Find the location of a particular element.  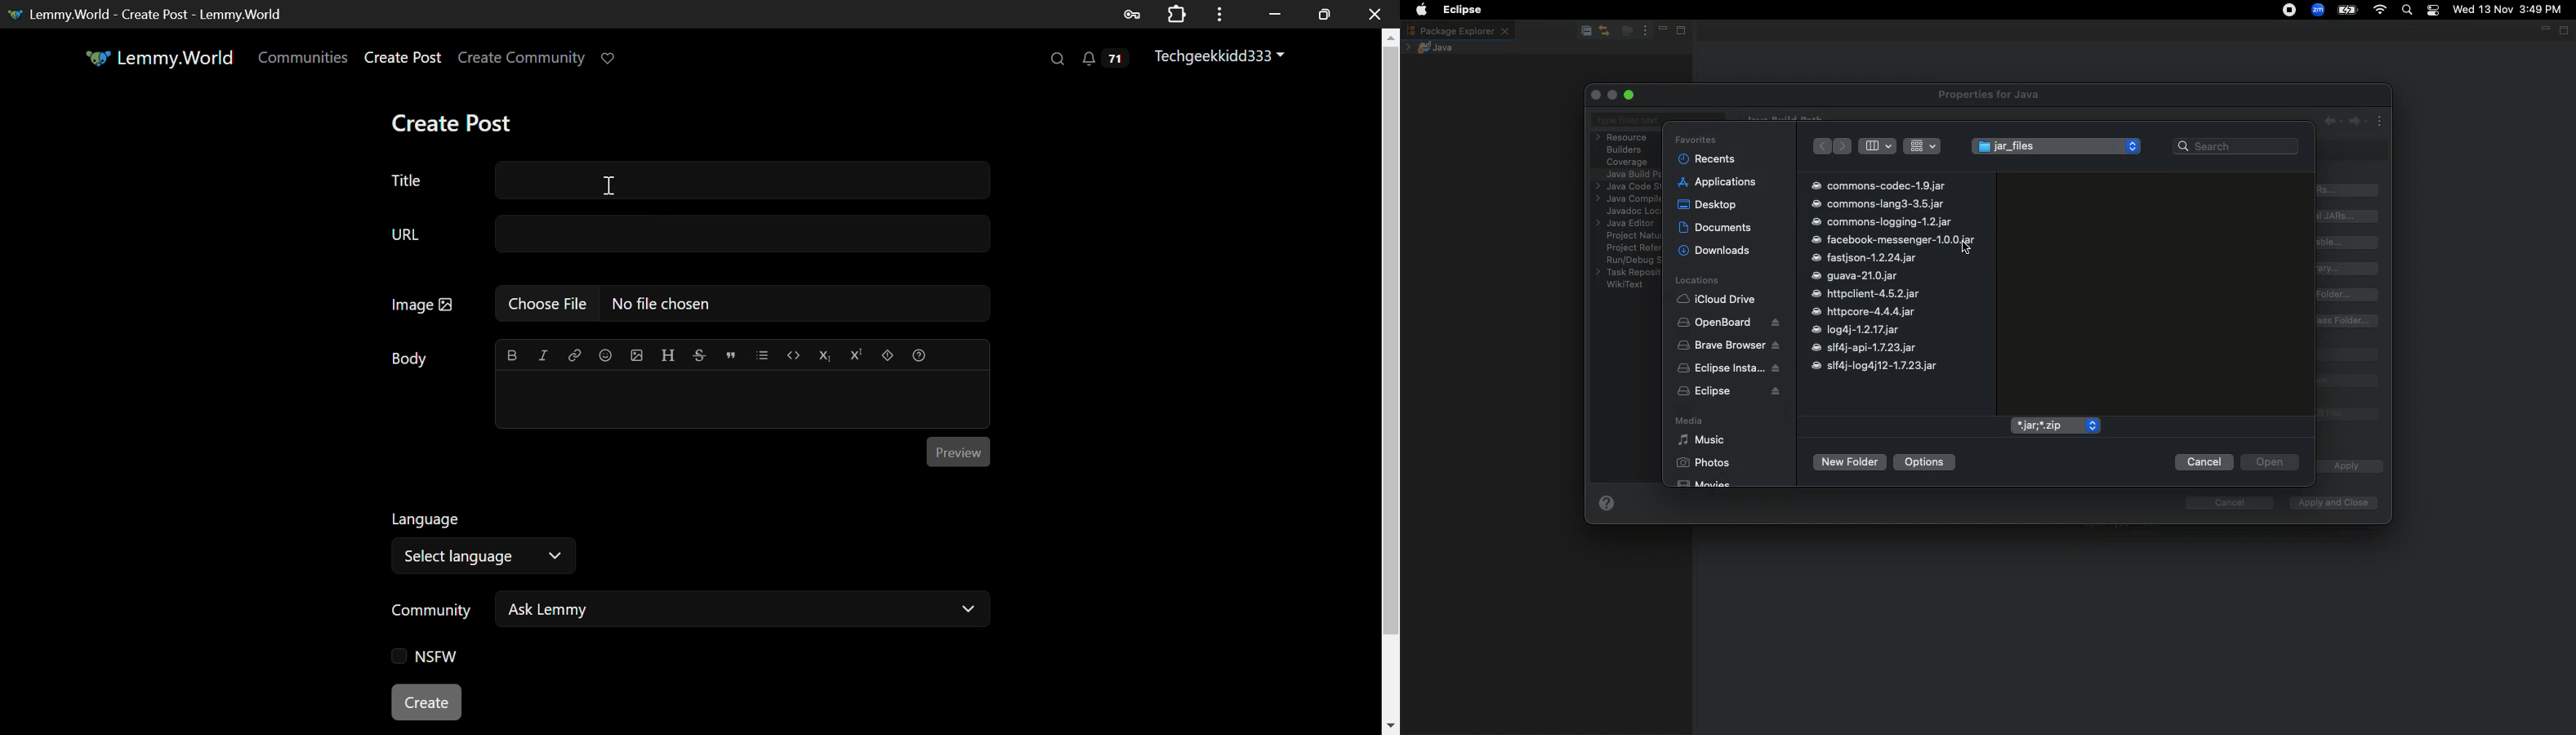

Add external class folder is located at coordinates (2348, 321).